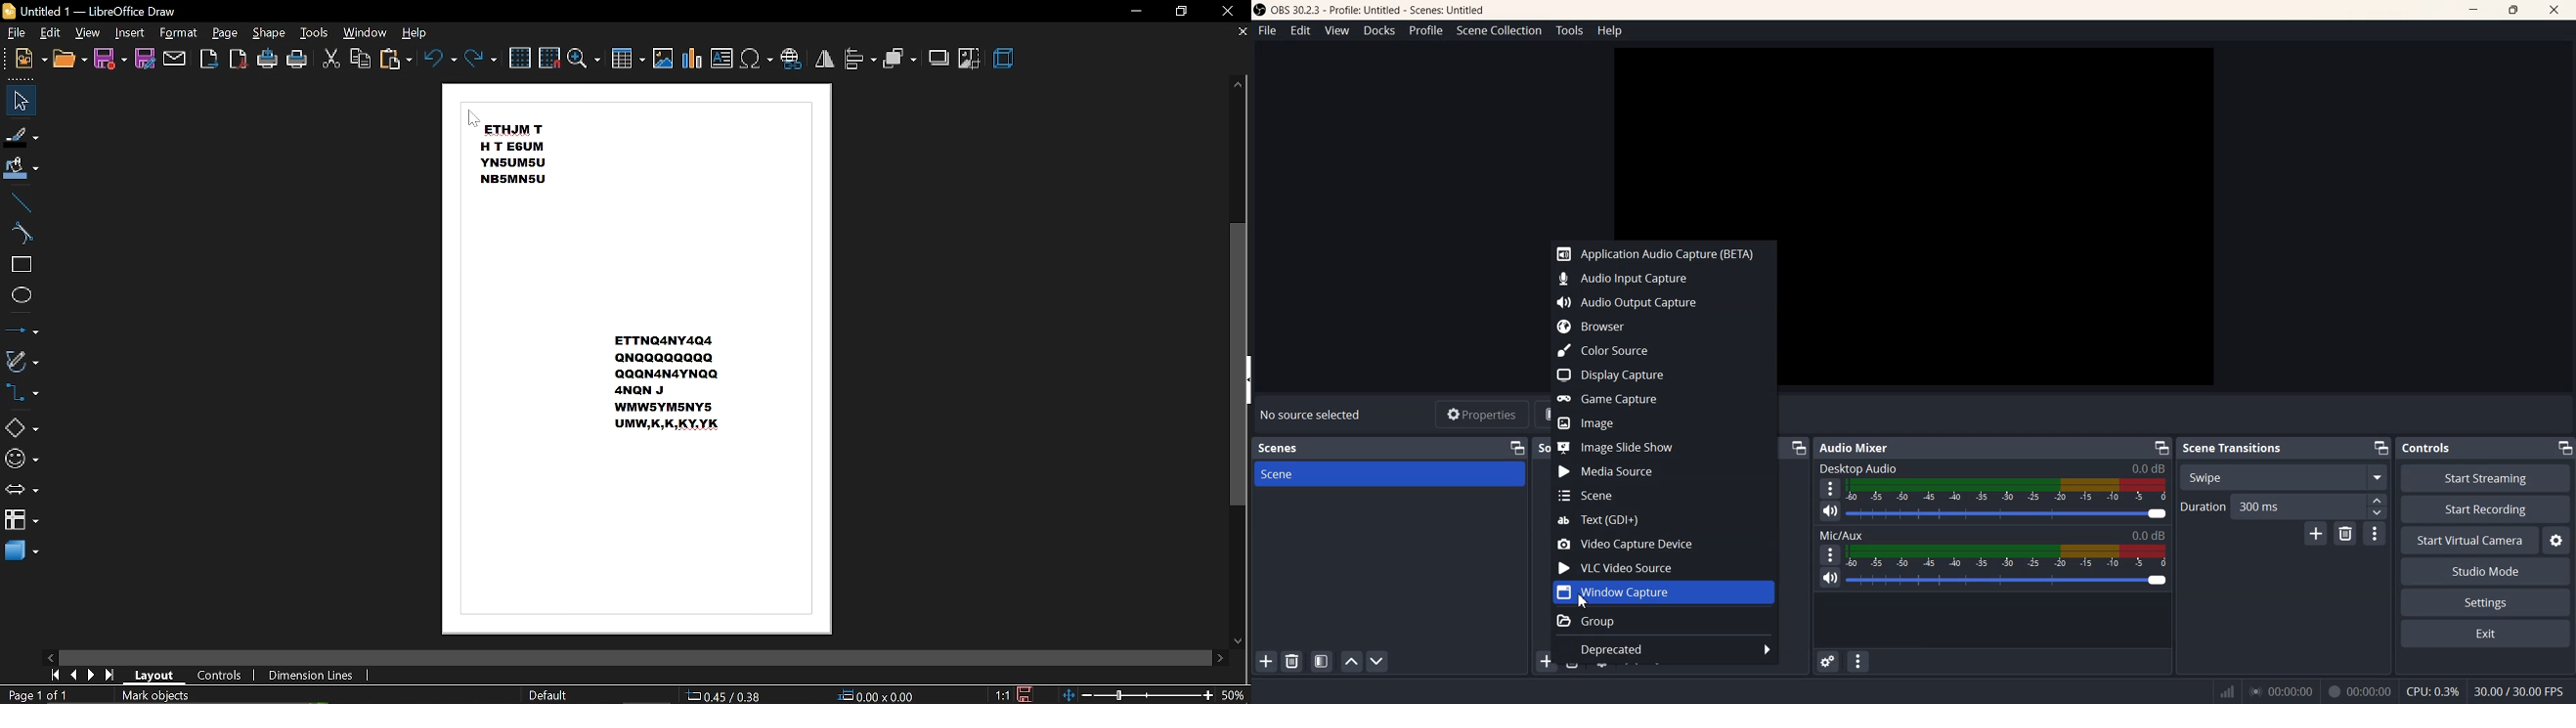 The width and height of the screenshot is (2576, 728). What do you see at coordinates (55, 676) in the screenshot?
I see `go to first page` at bounding box center [55, 676].